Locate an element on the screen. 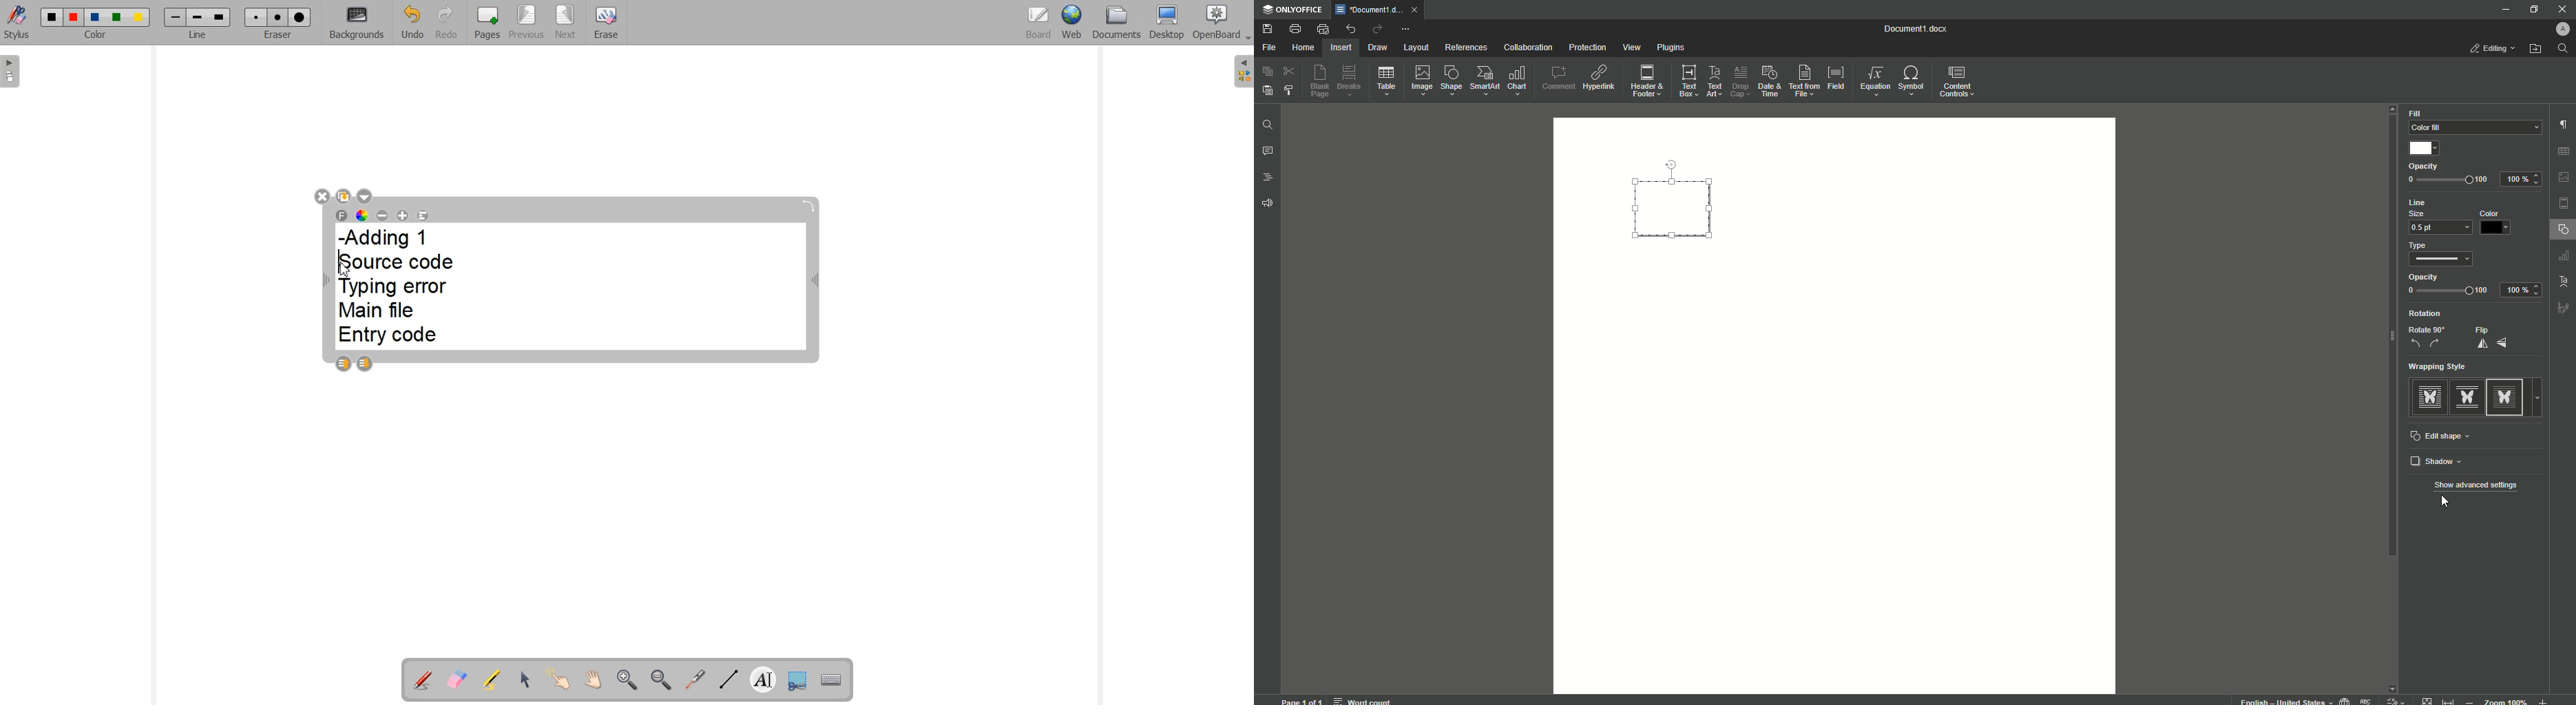 The width and height of the screenshot is (2576, 728). Drop Cap is located at coordinates (1739, 78).